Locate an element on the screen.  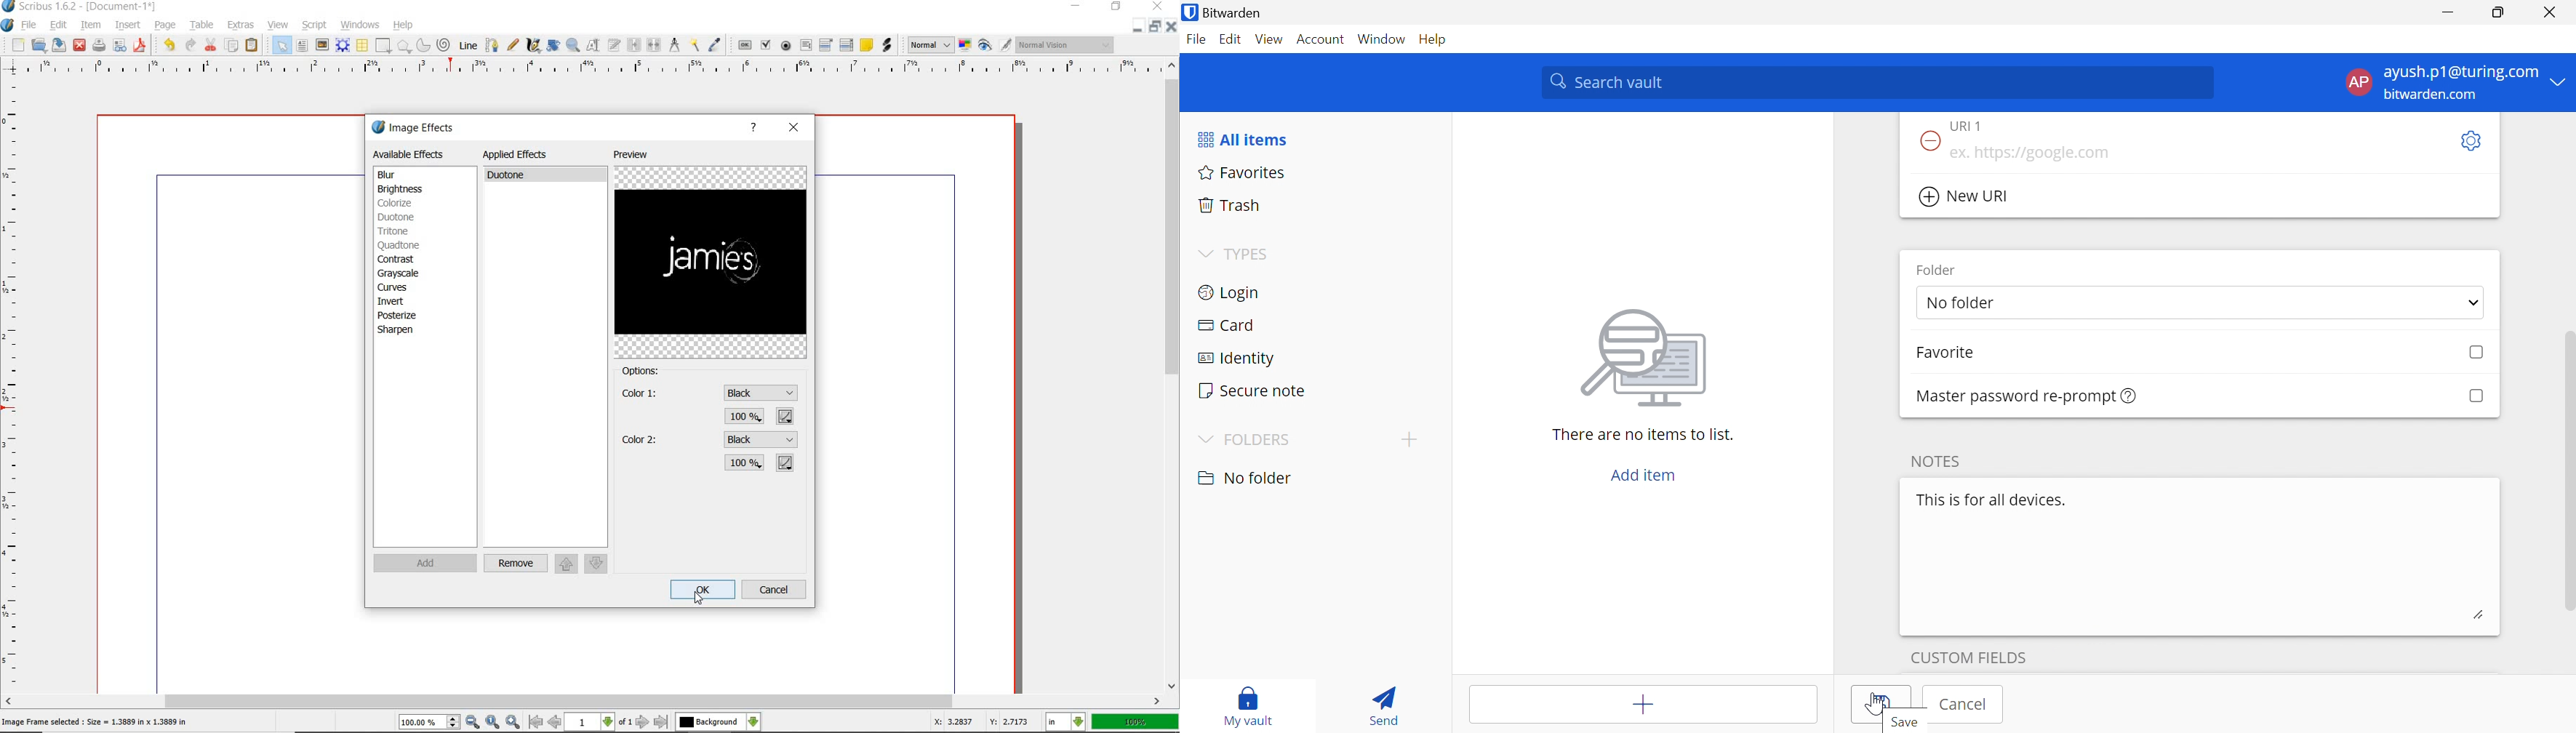
render frame is located at coordinates (342, 46).